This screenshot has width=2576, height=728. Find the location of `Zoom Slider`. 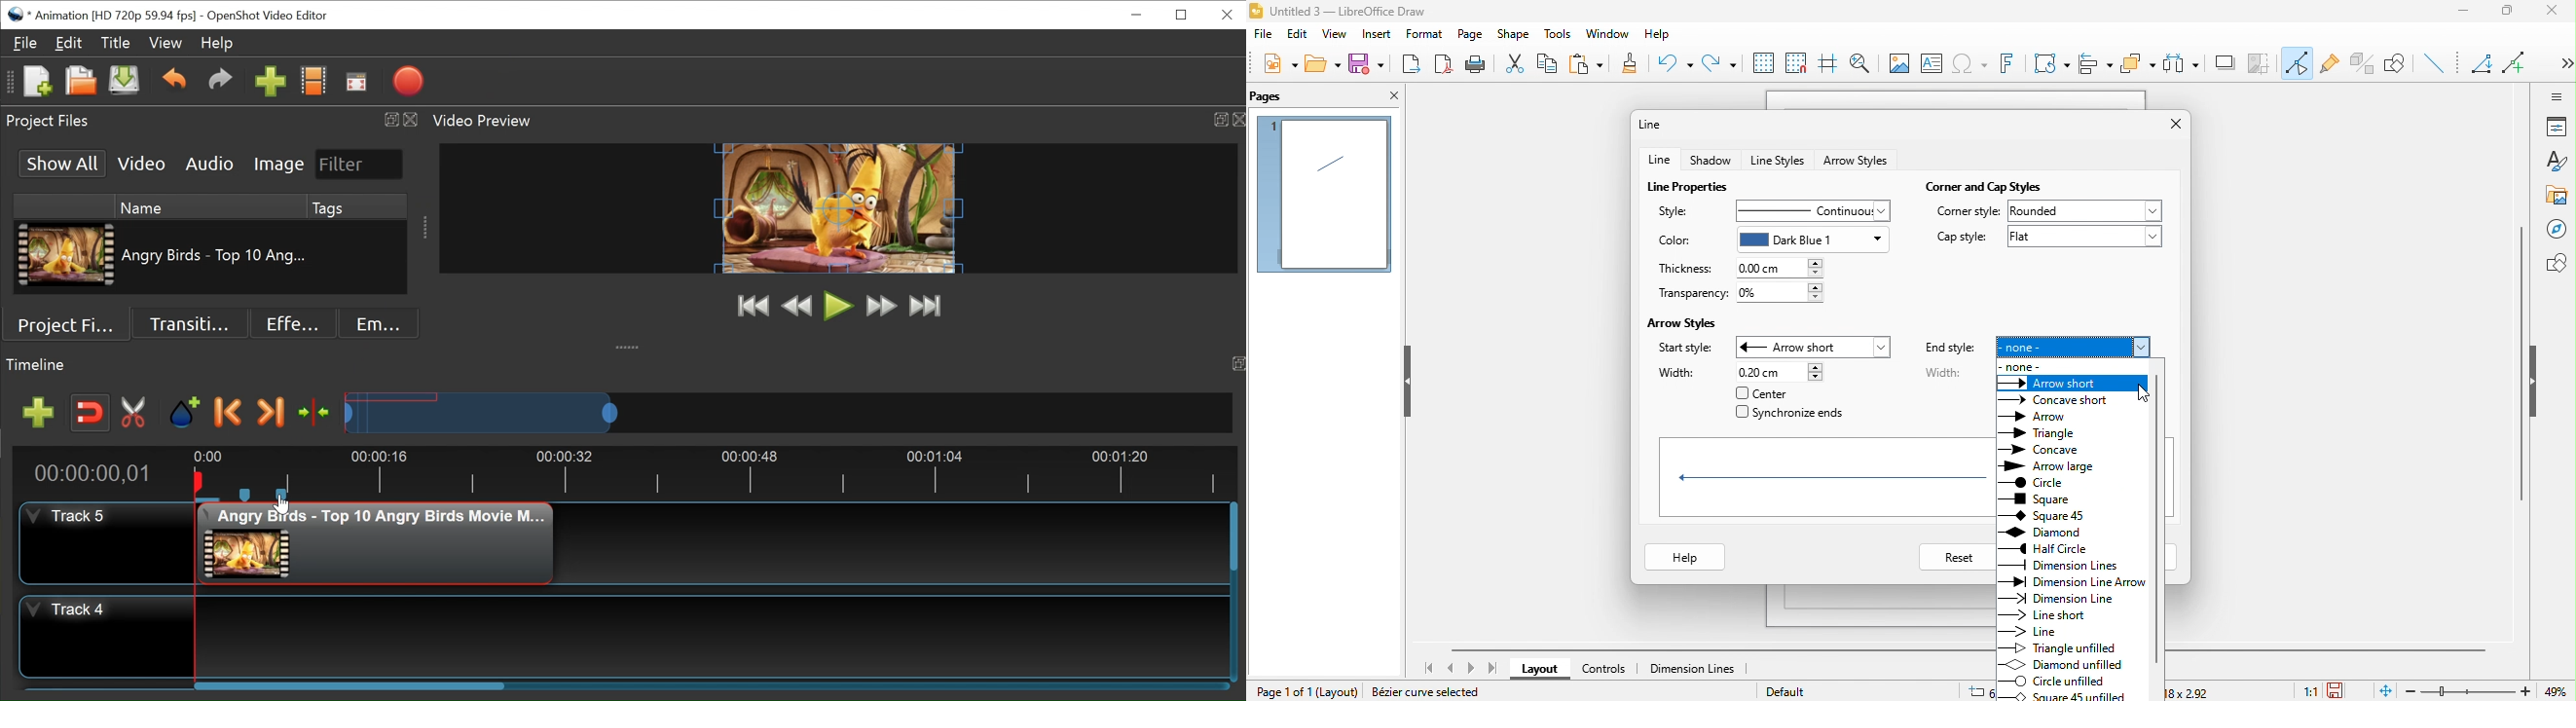

Zoom Slider is located at coordinates (787, 412).